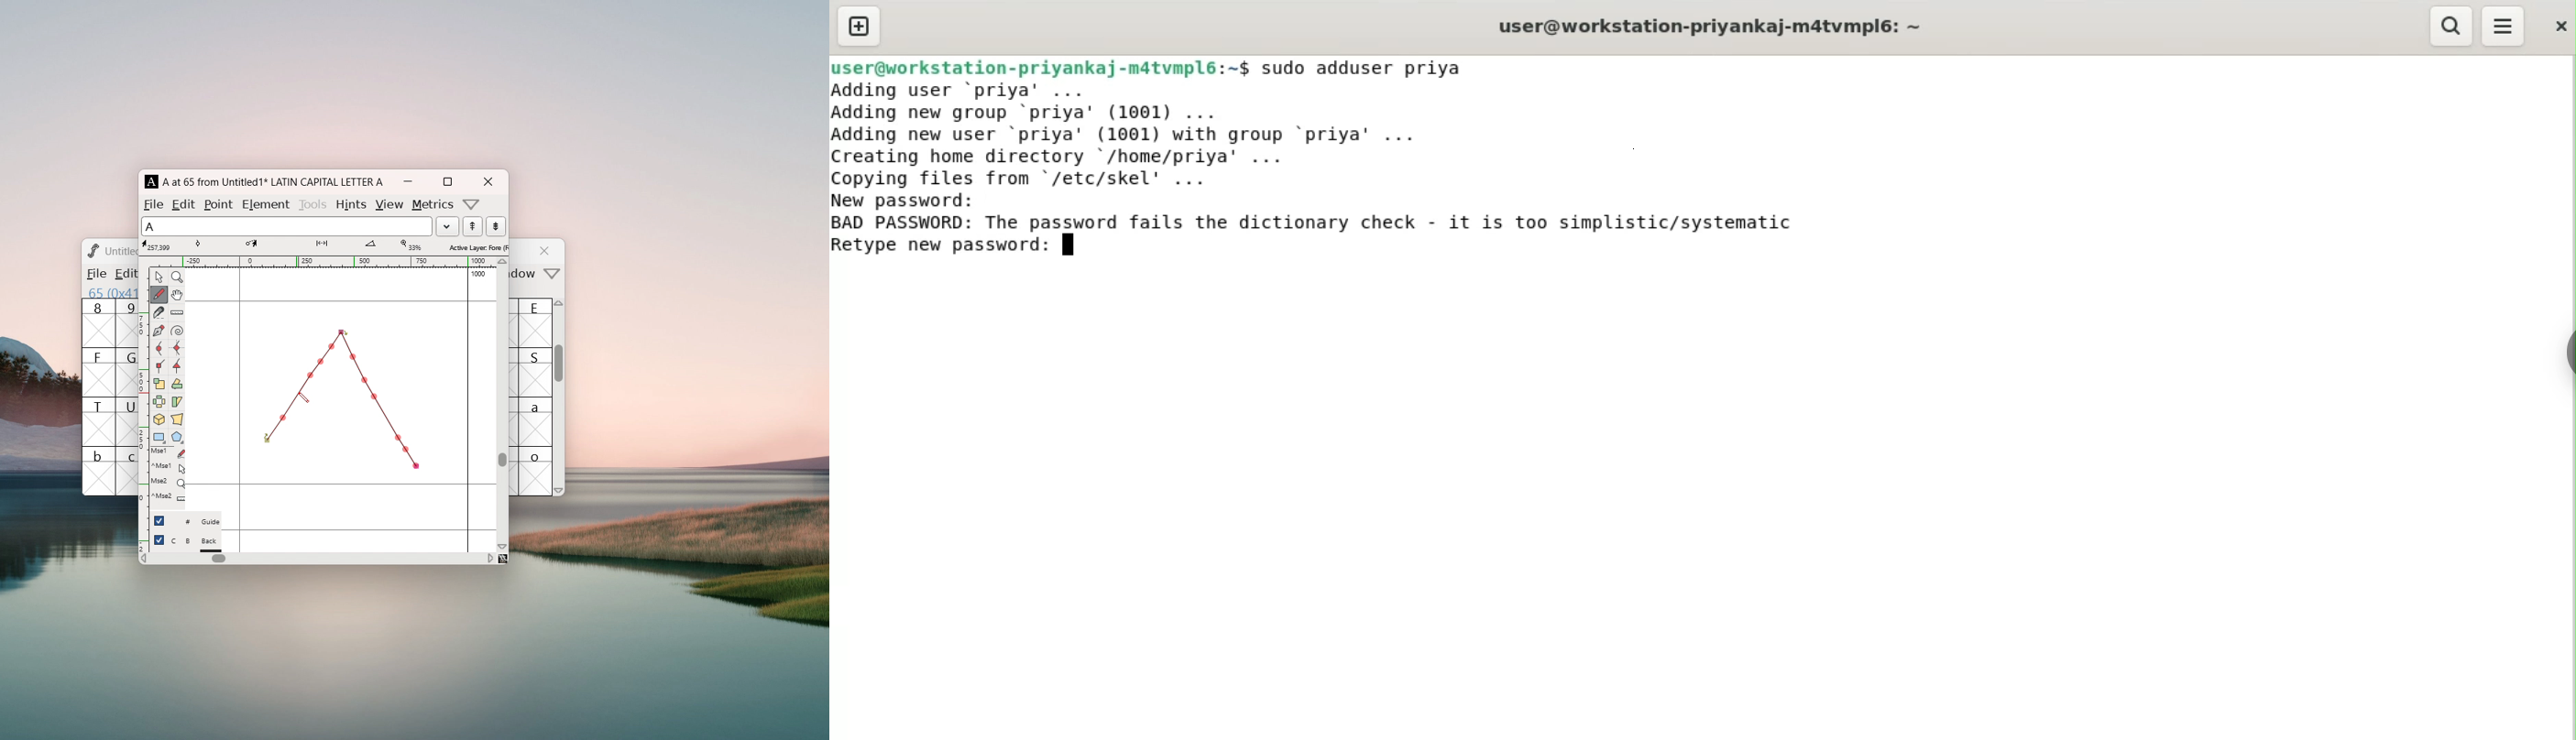  I want to click on add a corner point, so click(158, 365).